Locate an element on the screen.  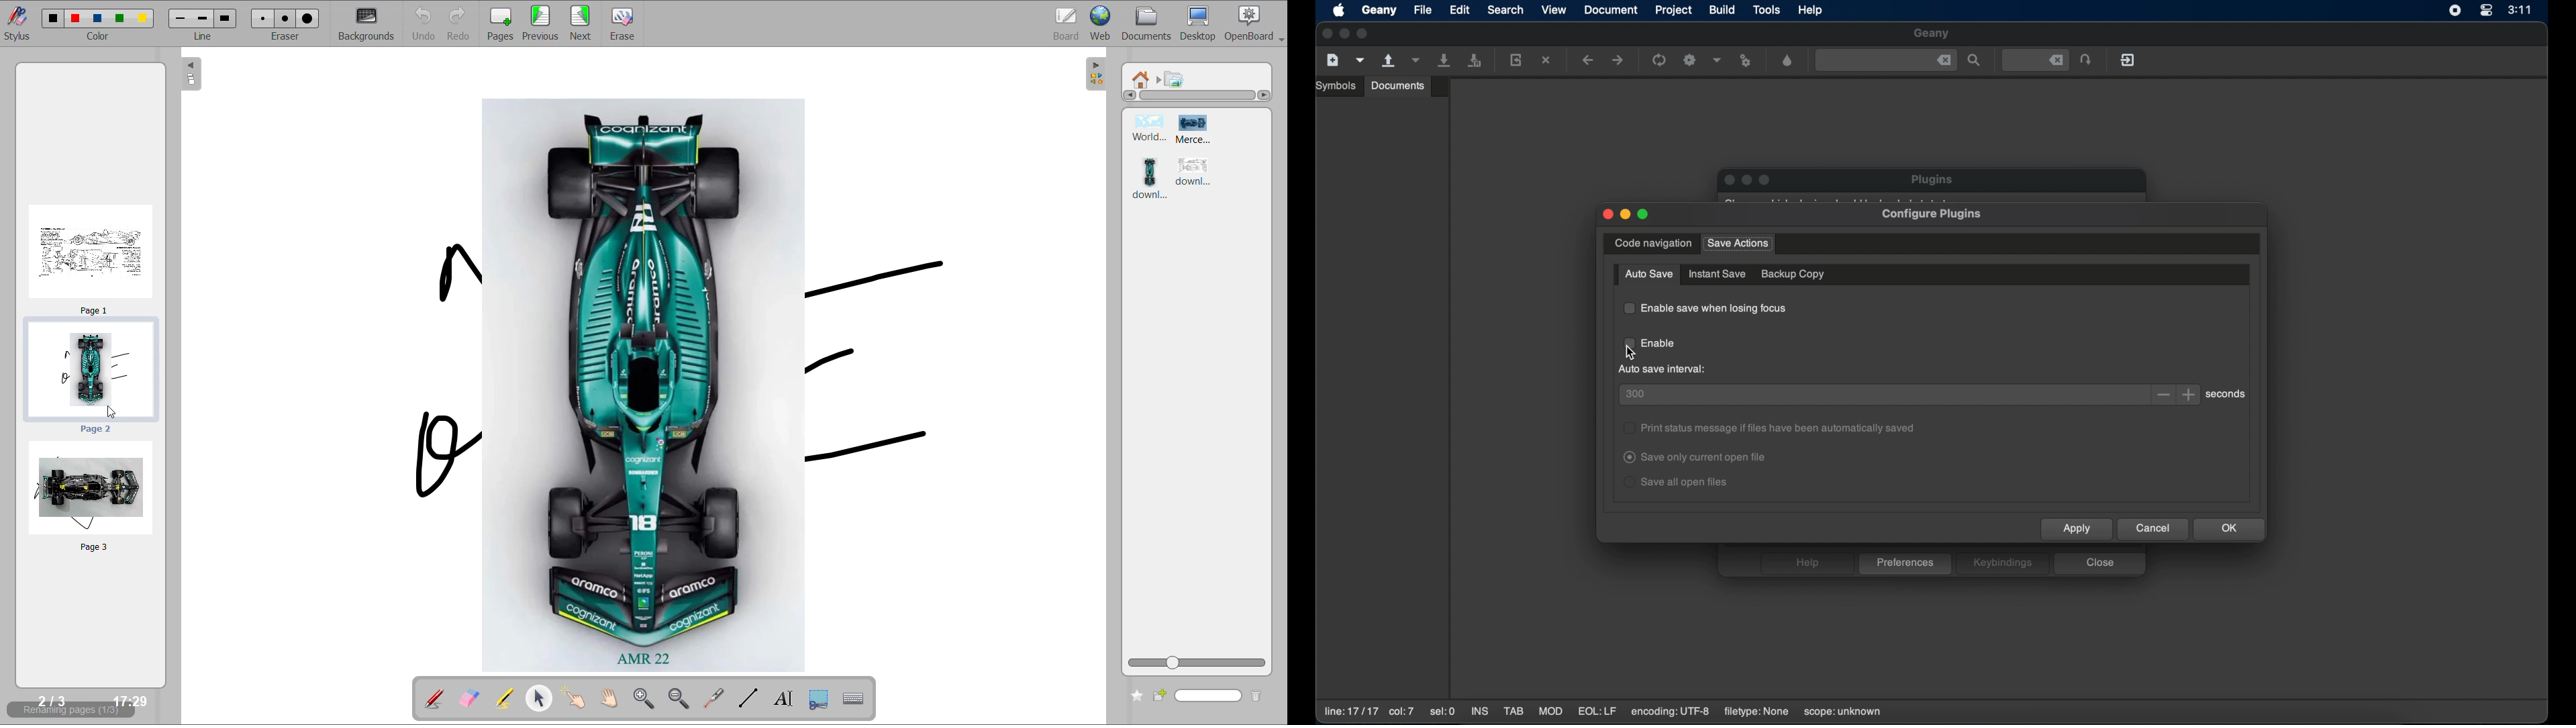
2/3 is located at coordinates (50, 700).